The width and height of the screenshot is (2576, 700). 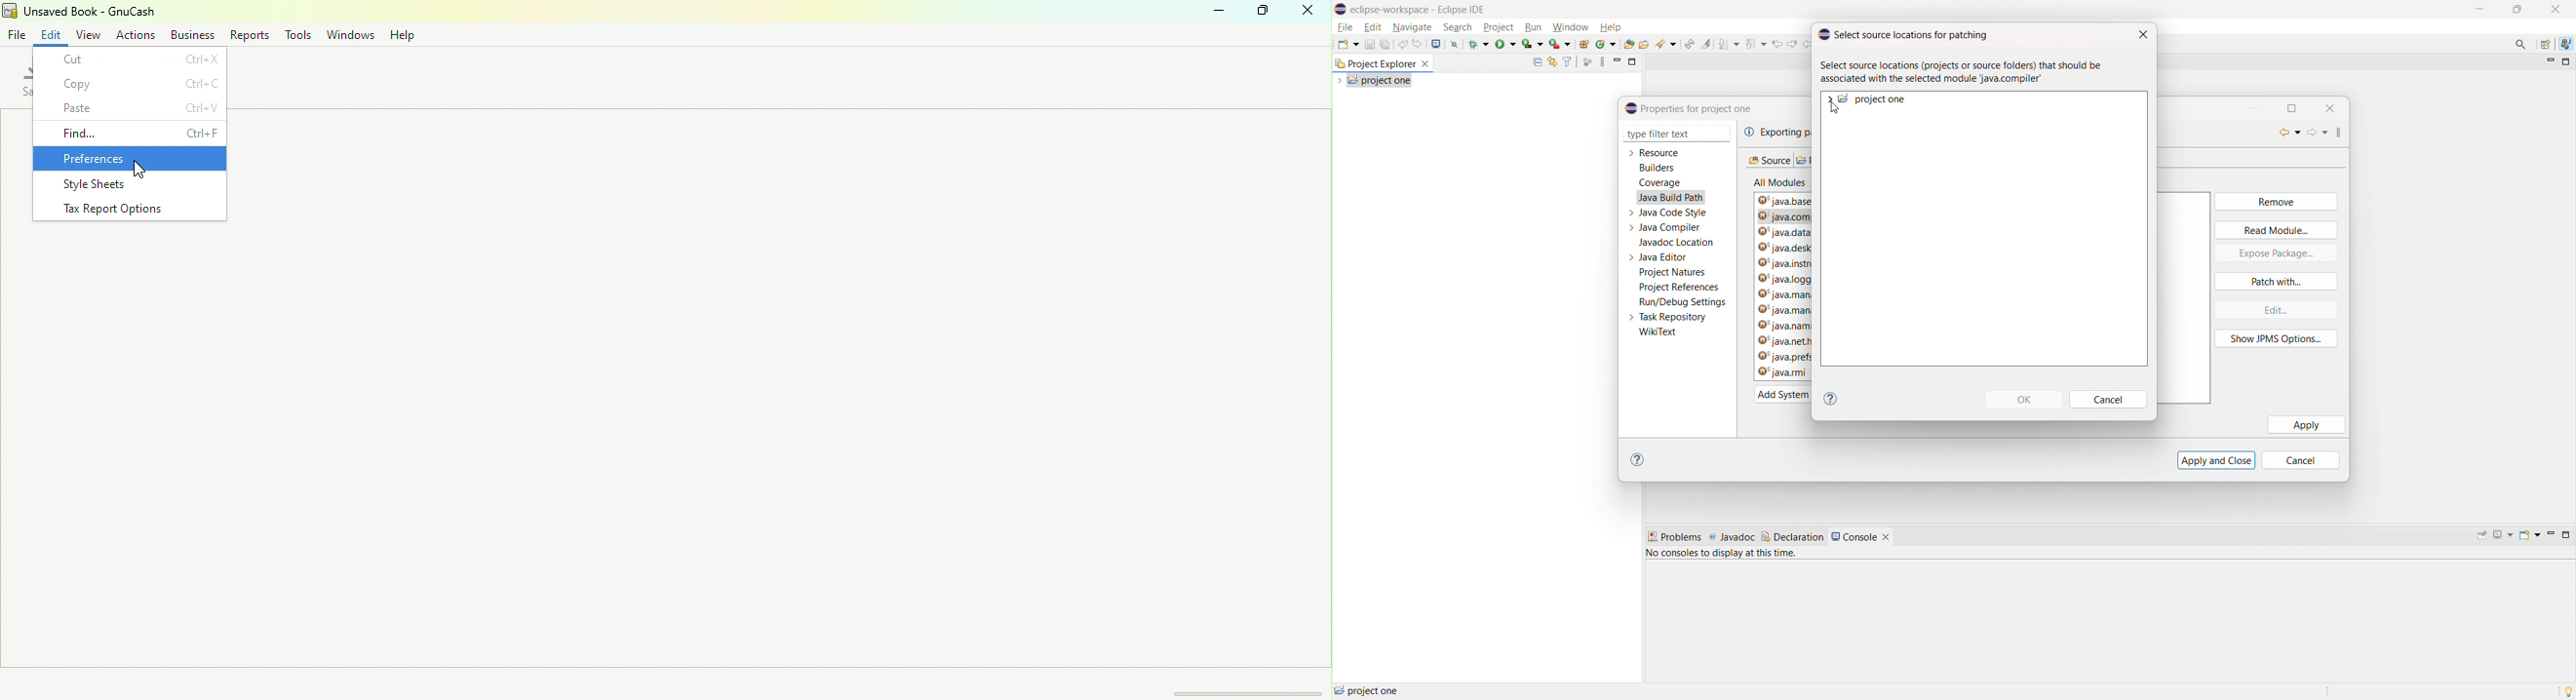 What do you see at coordinates (1672, 228) in the screenshot?
I see `java compiler` at bounding box center [1672, 228].